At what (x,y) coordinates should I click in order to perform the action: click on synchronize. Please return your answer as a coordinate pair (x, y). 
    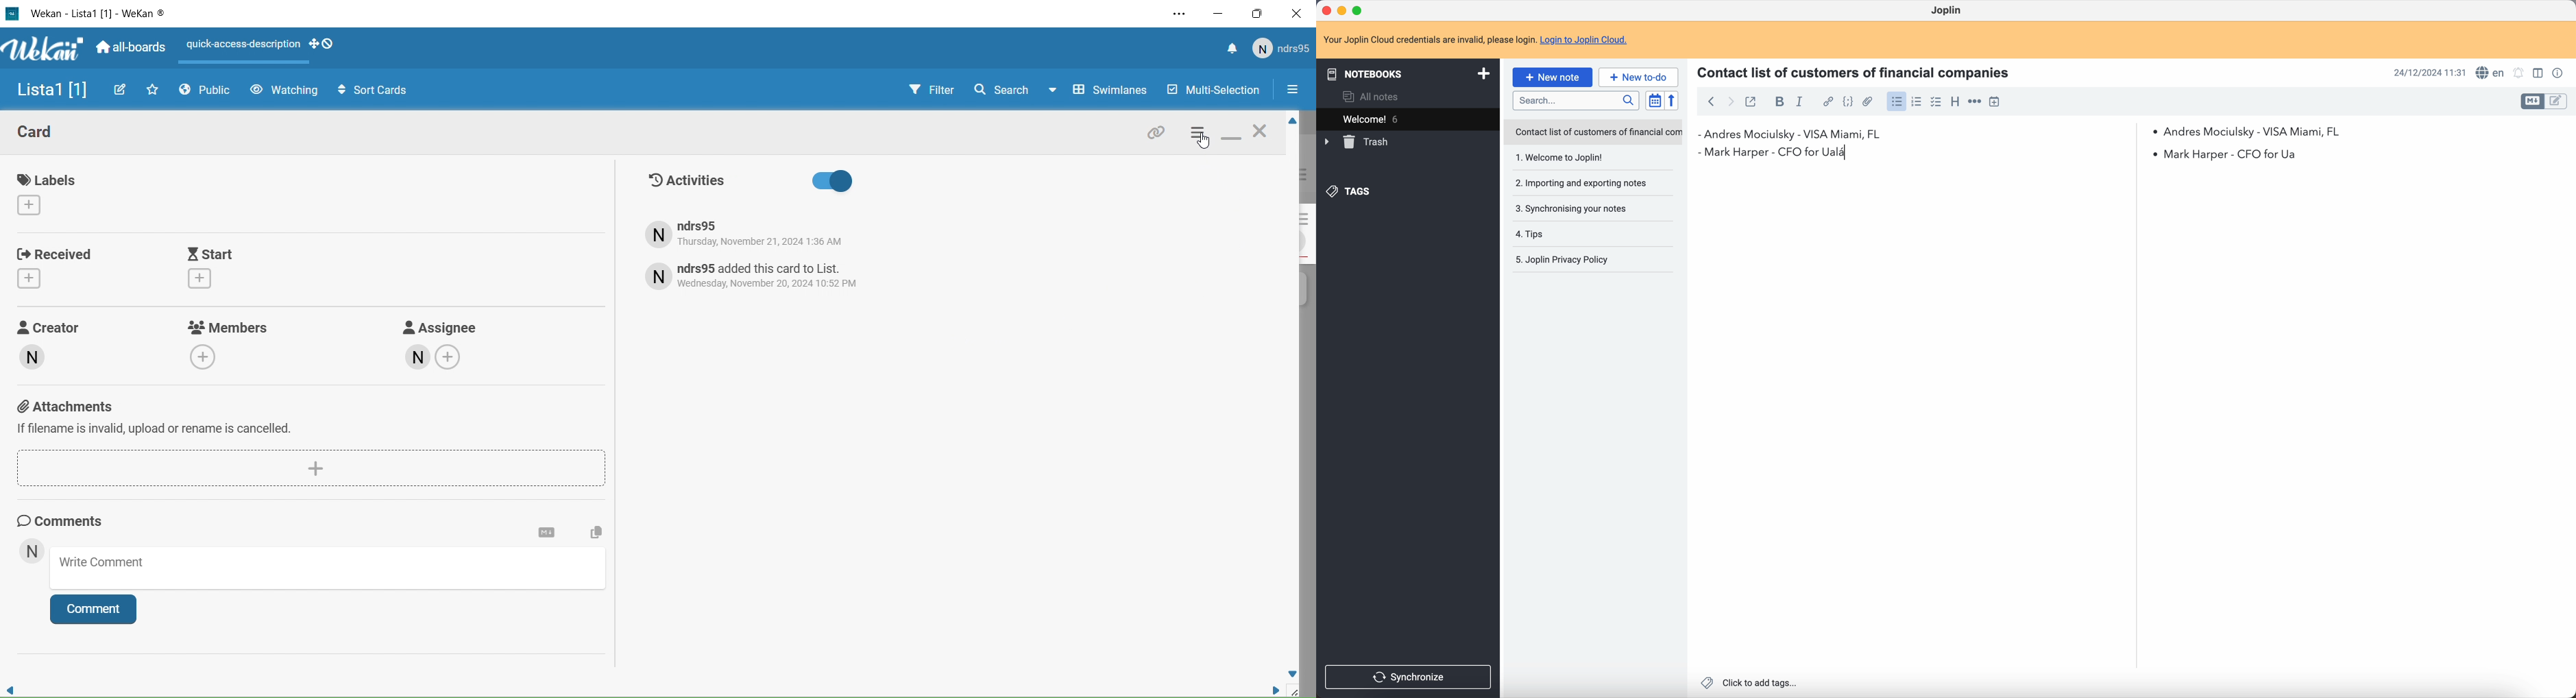
    Looking at the image, I should click on (1409, 678).